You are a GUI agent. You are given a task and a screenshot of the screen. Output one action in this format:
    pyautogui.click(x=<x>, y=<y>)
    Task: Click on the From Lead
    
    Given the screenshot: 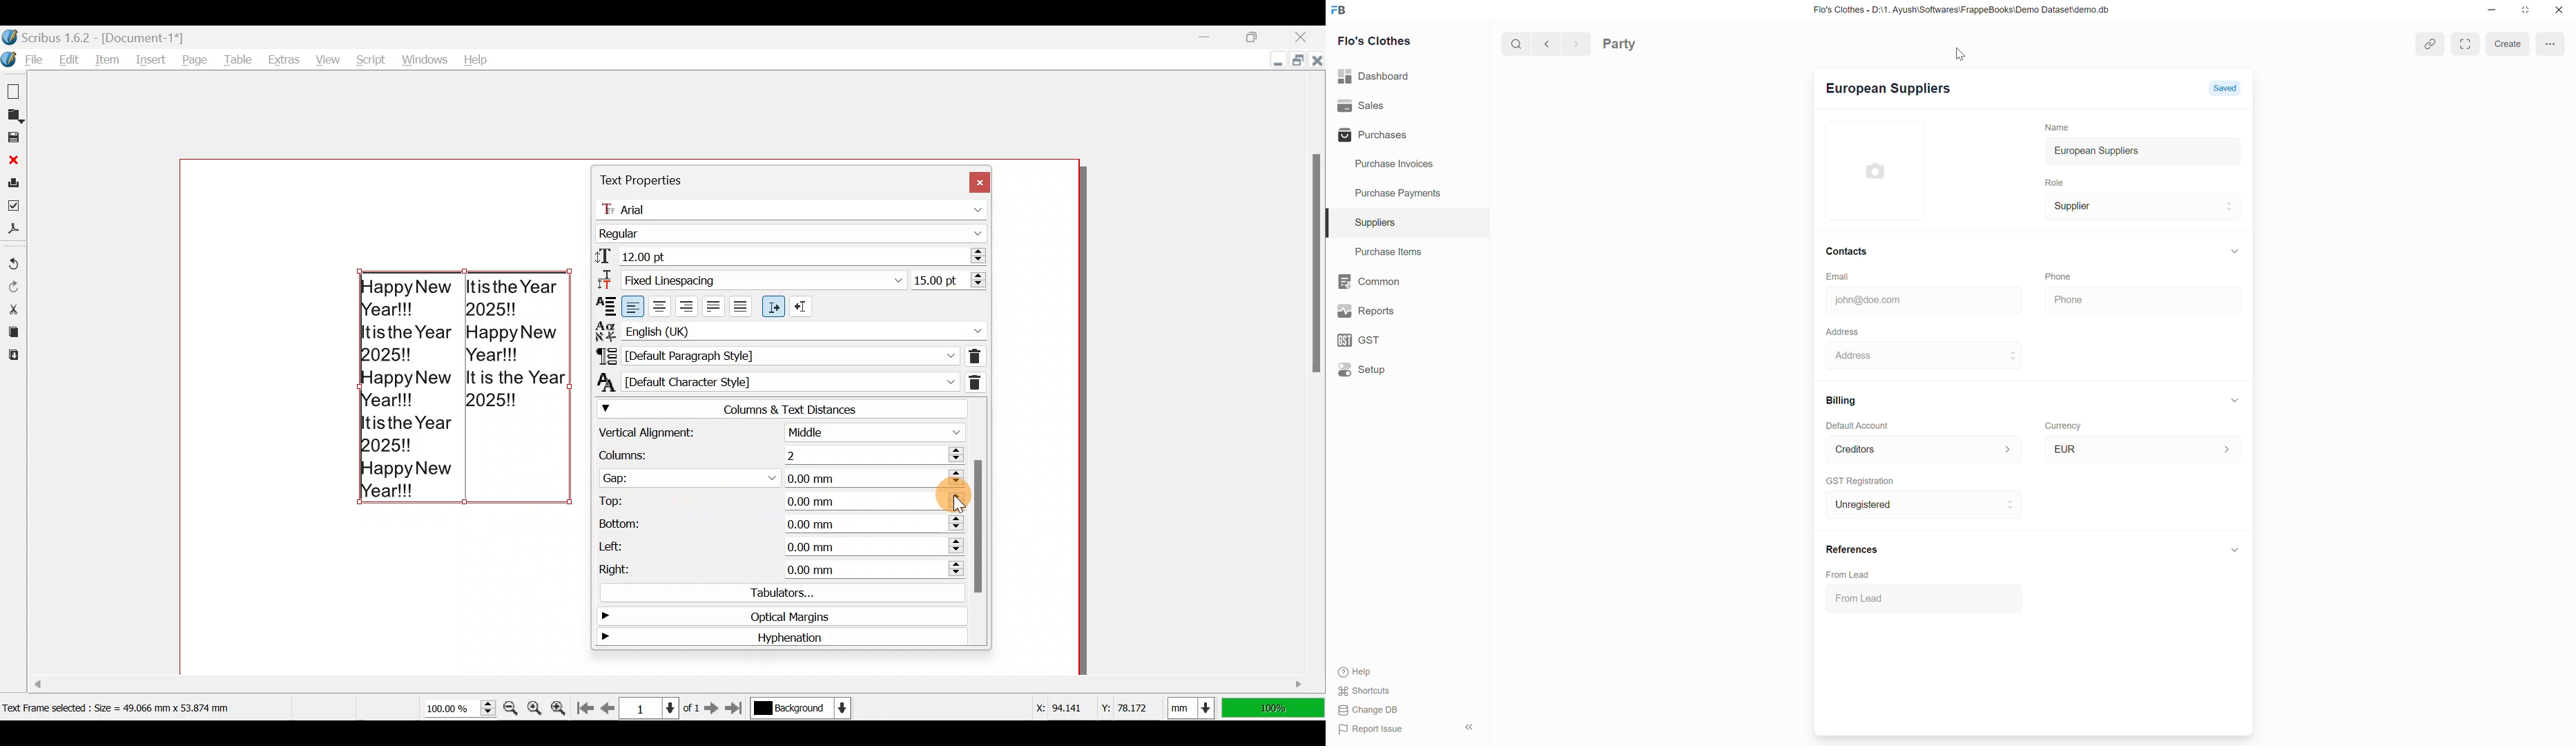 What is the action you would take?
    pyautogui.click(x=1865, y=597)
    